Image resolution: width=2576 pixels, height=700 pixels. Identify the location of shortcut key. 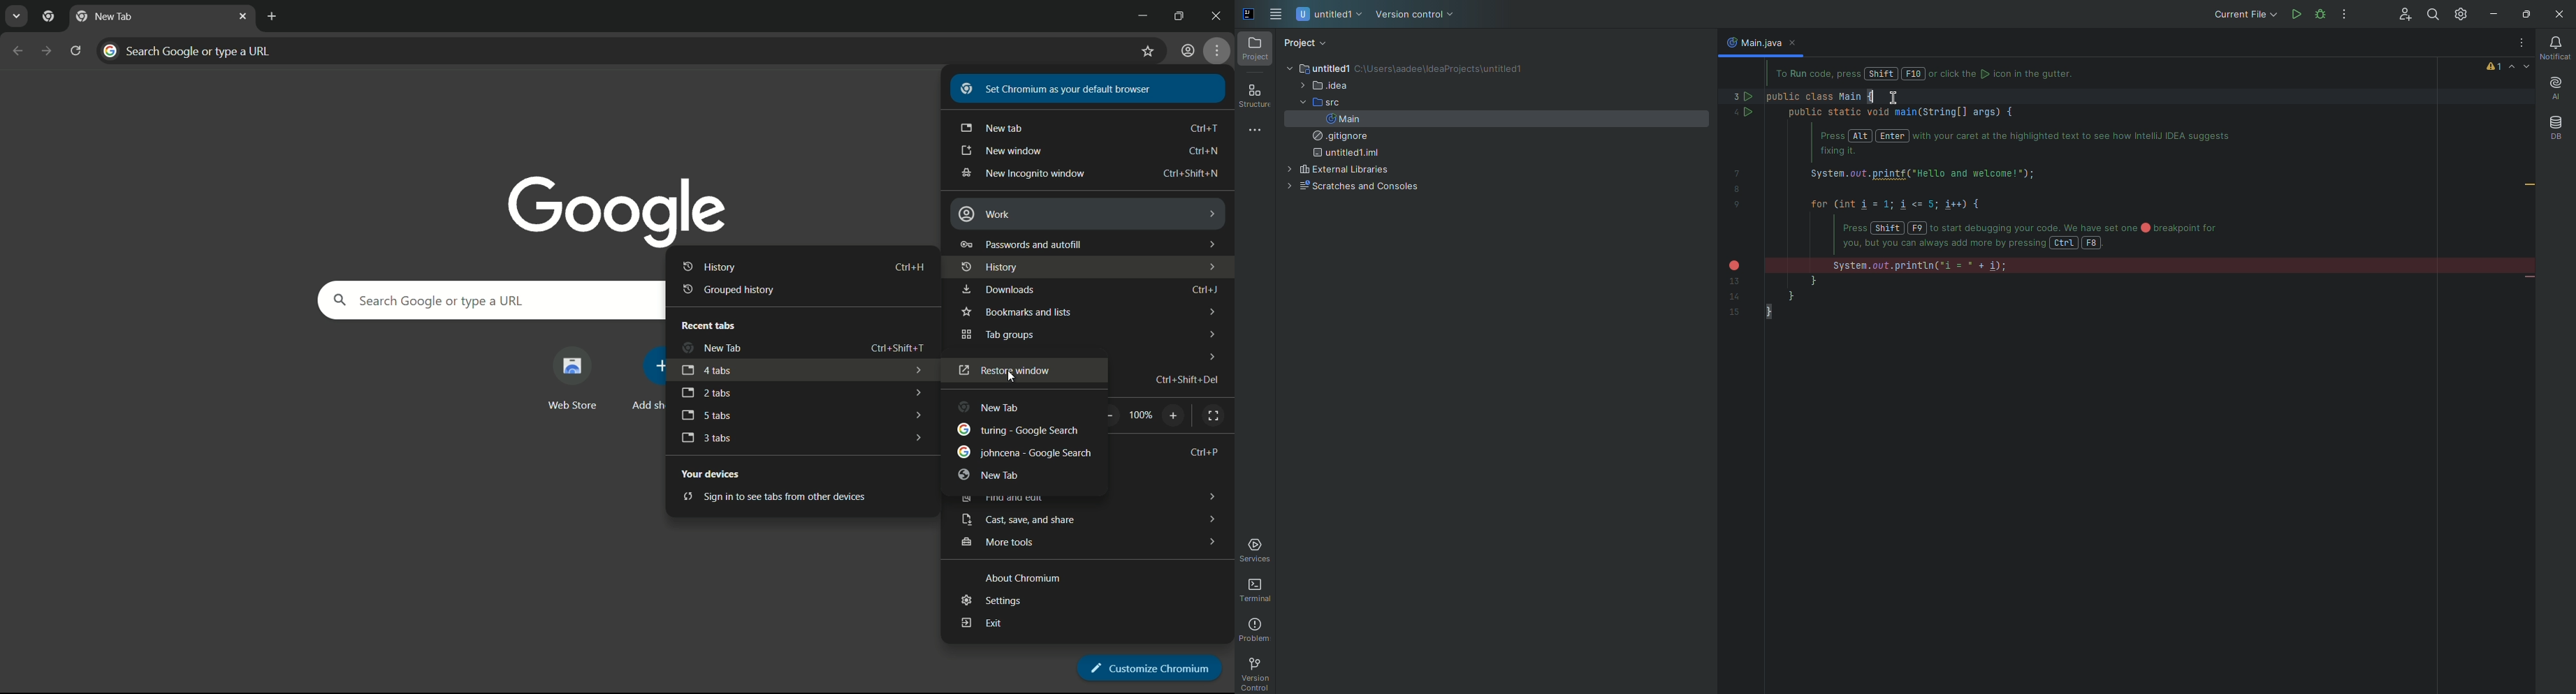
(1186, 380).